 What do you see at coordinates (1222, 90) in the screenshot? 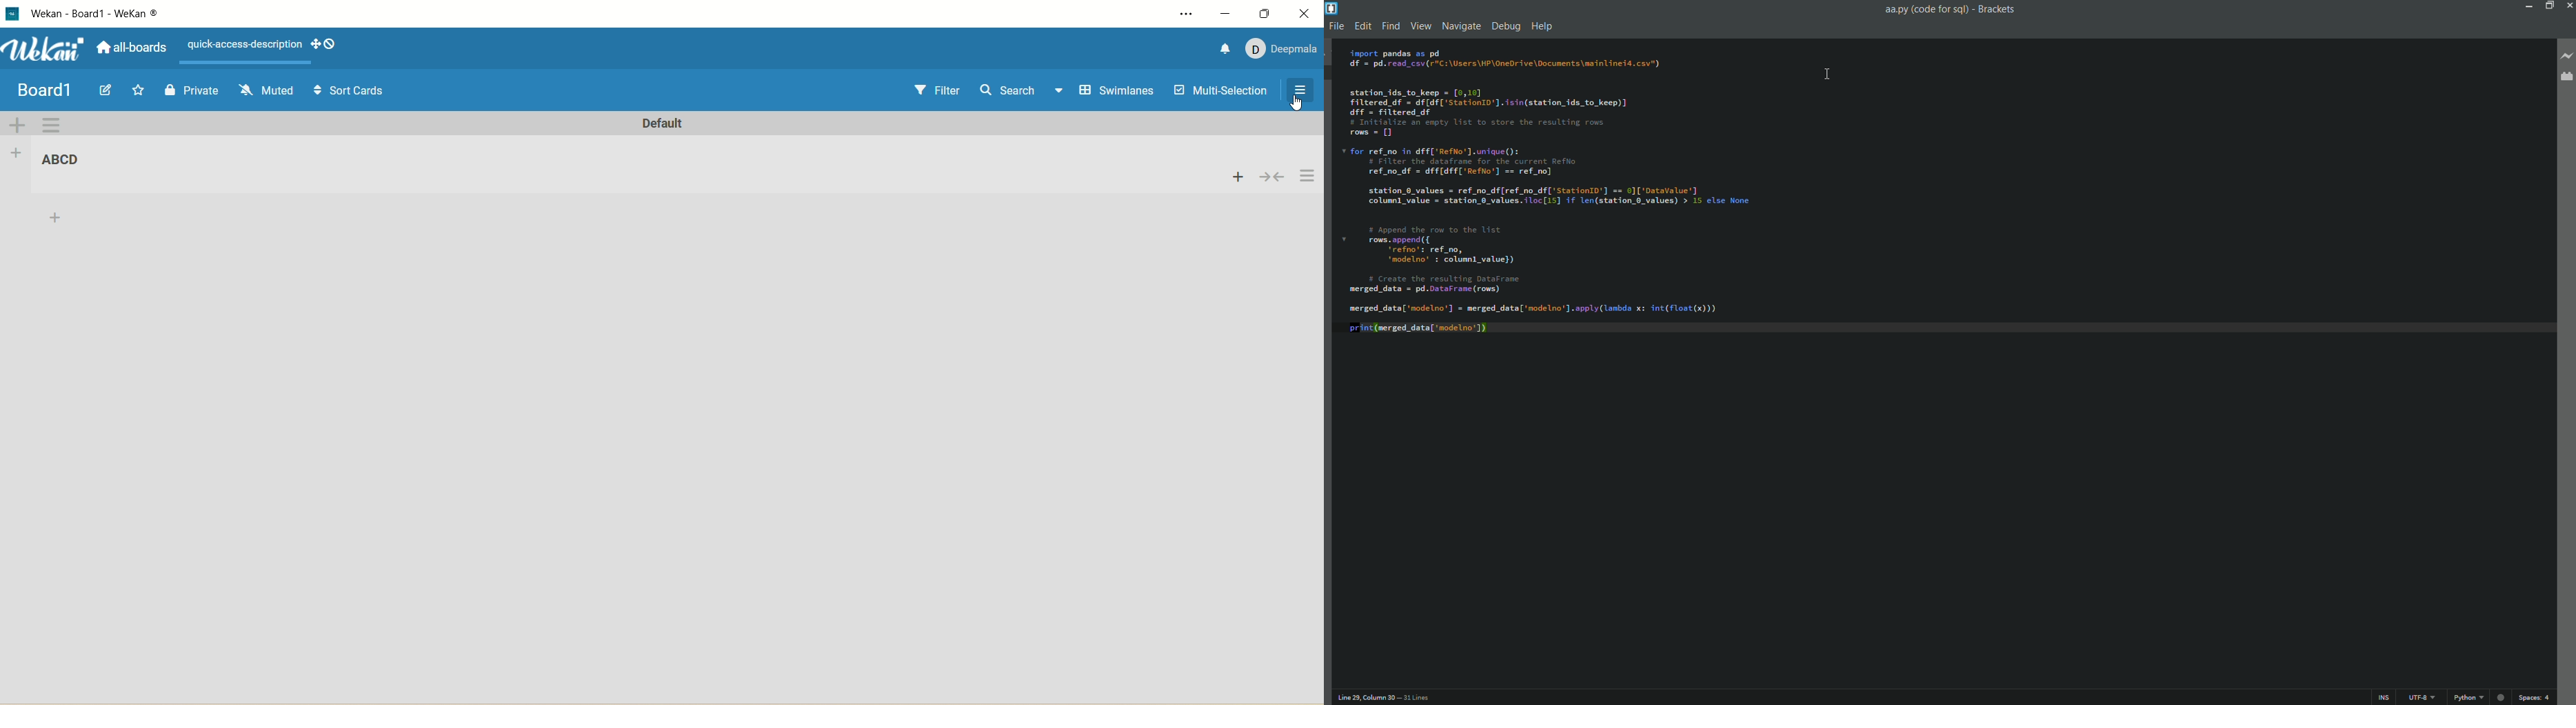
I see `multi-selection` at bounding box center [1222, 90].